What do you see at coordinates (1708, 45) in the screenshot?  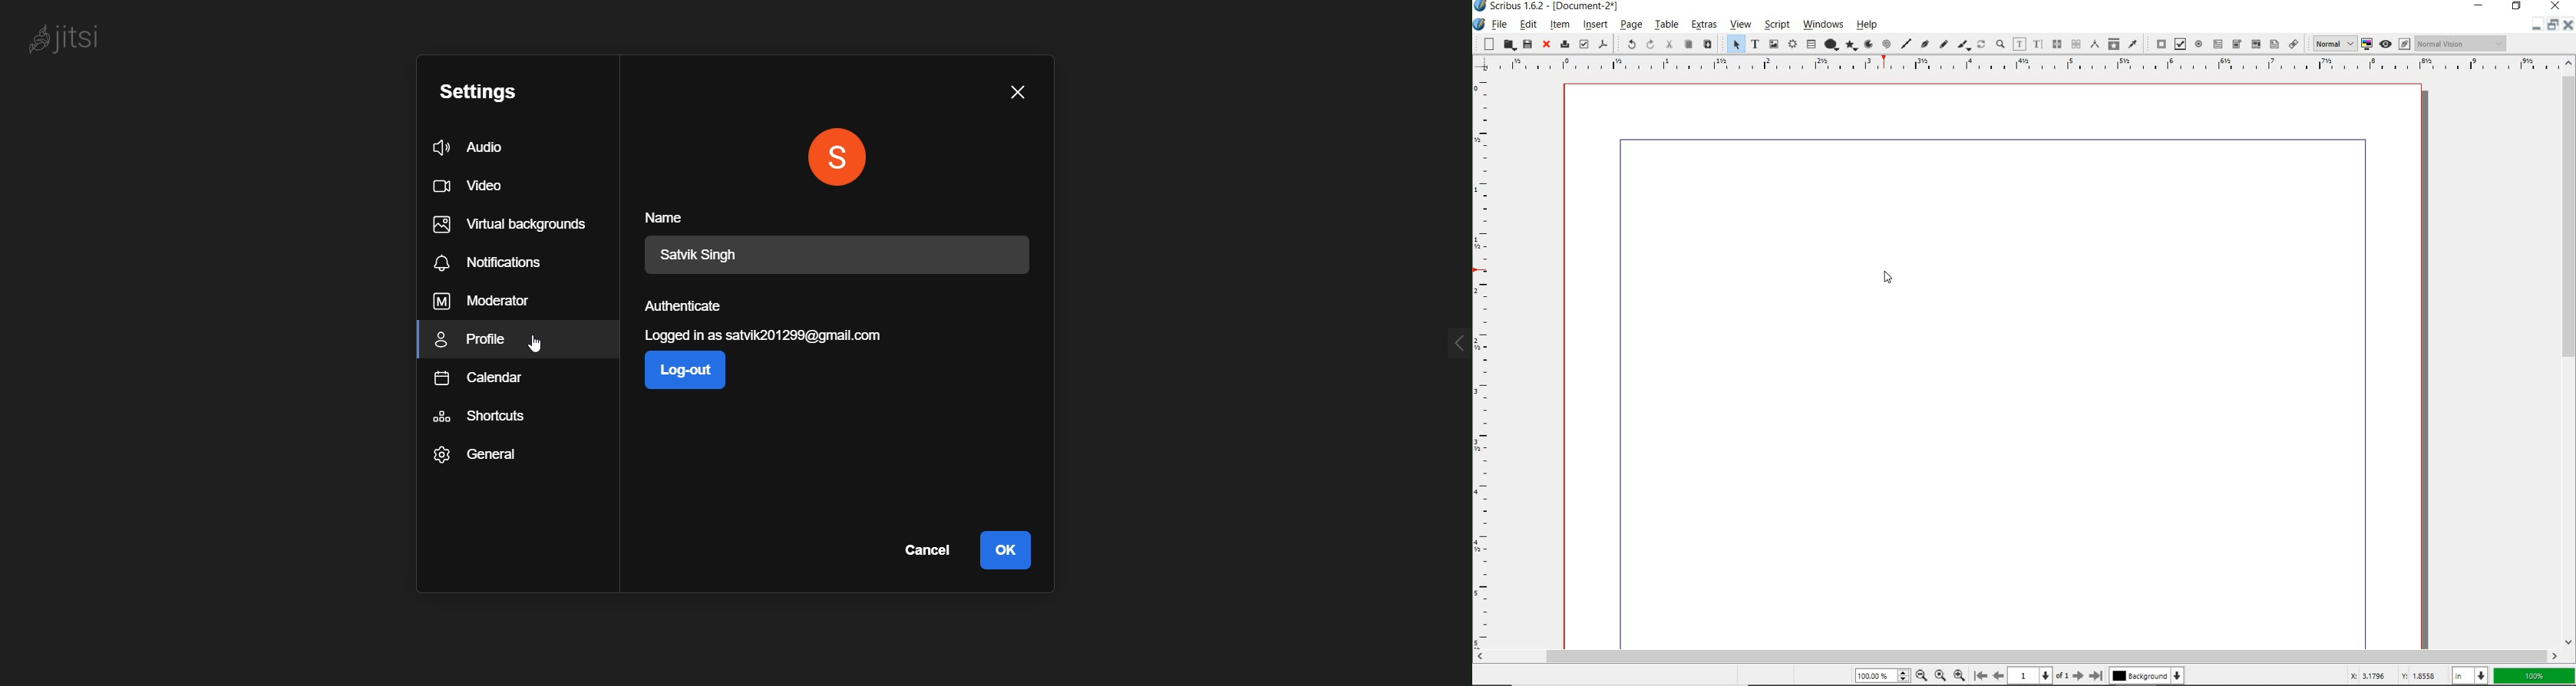 I see `paste` at bounding box center [1708, 45].